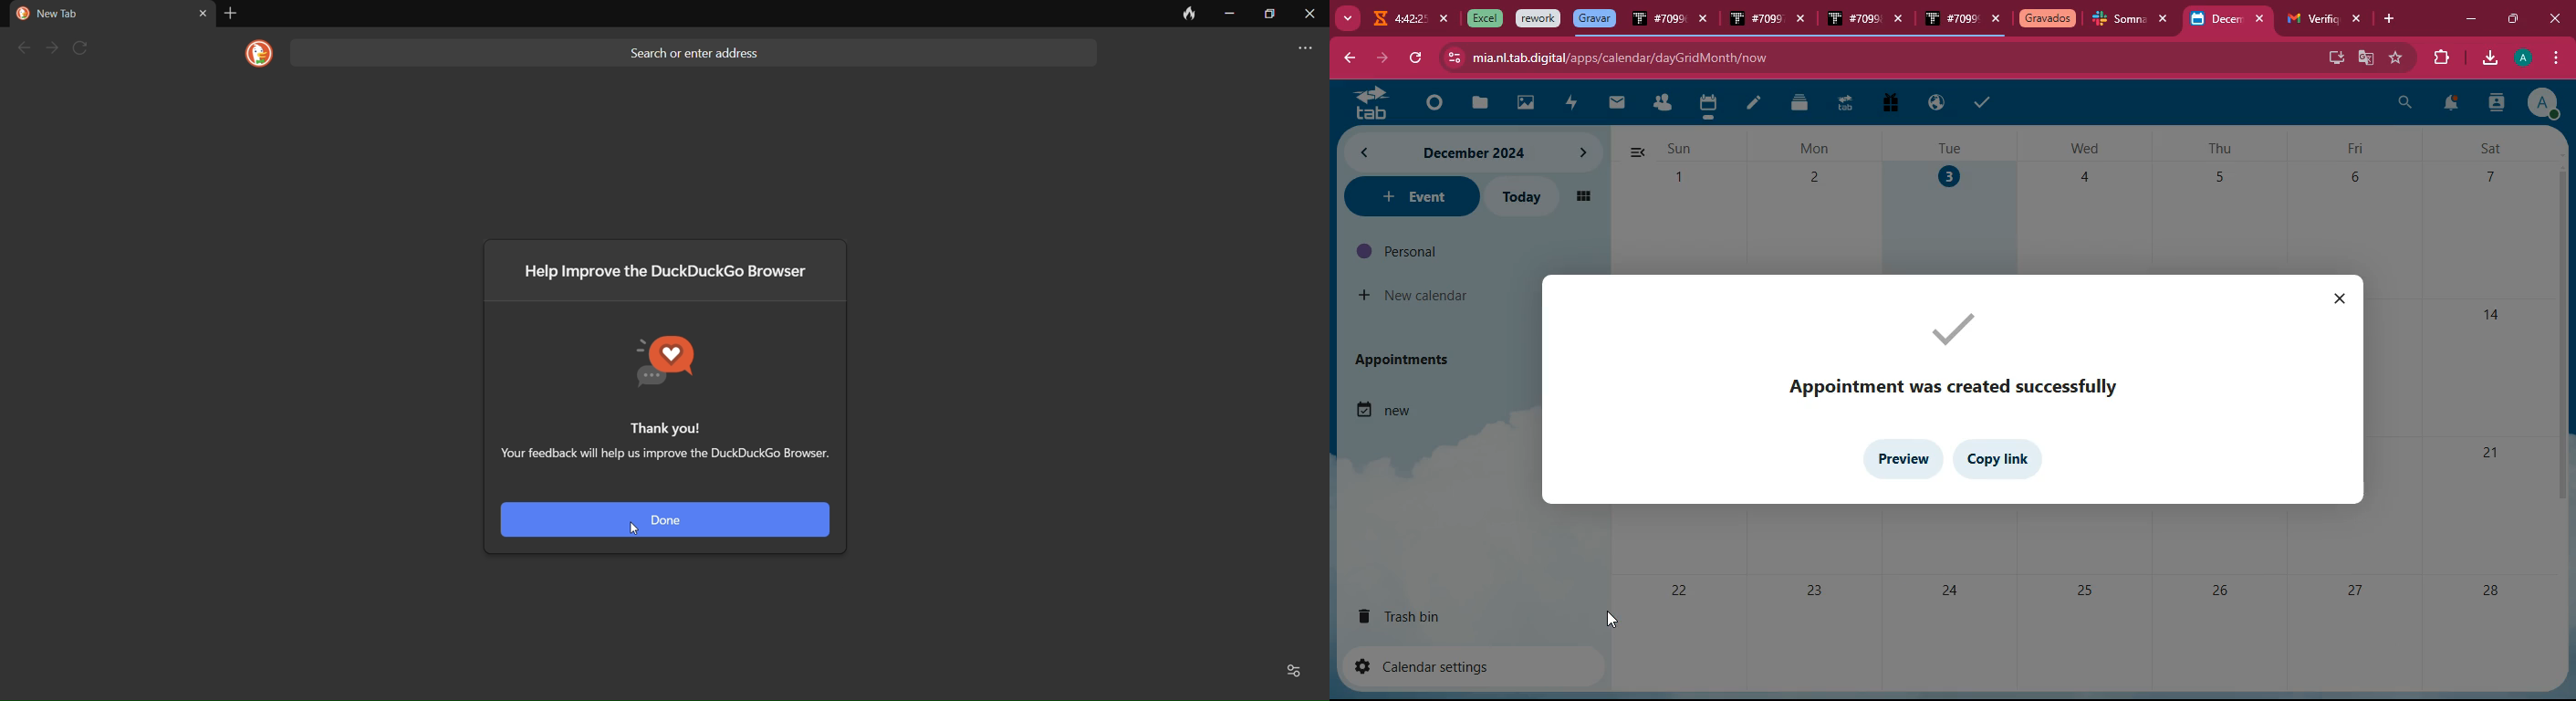 Image resolution: width=2576 pixels, height=728 pixels. Describe the element at coordinates (2168, 19) in the screenshot. I see `close` at that location.